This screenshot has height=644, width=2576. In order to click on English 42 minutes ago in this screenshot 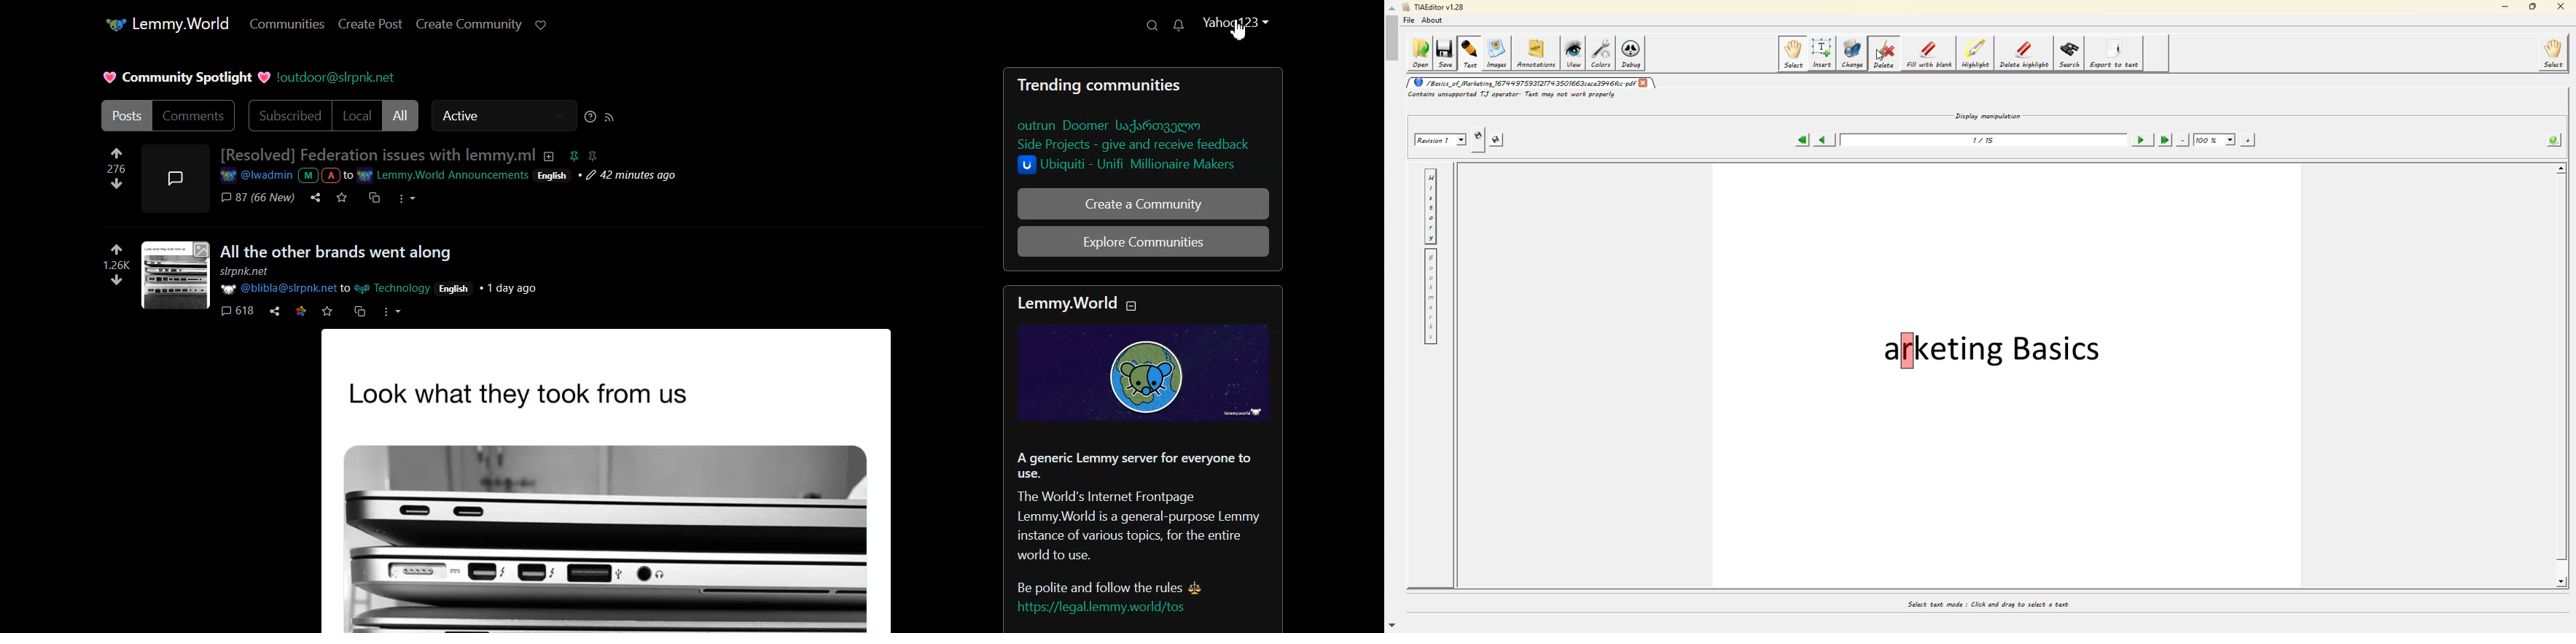, I will do `click(609, 177)`.